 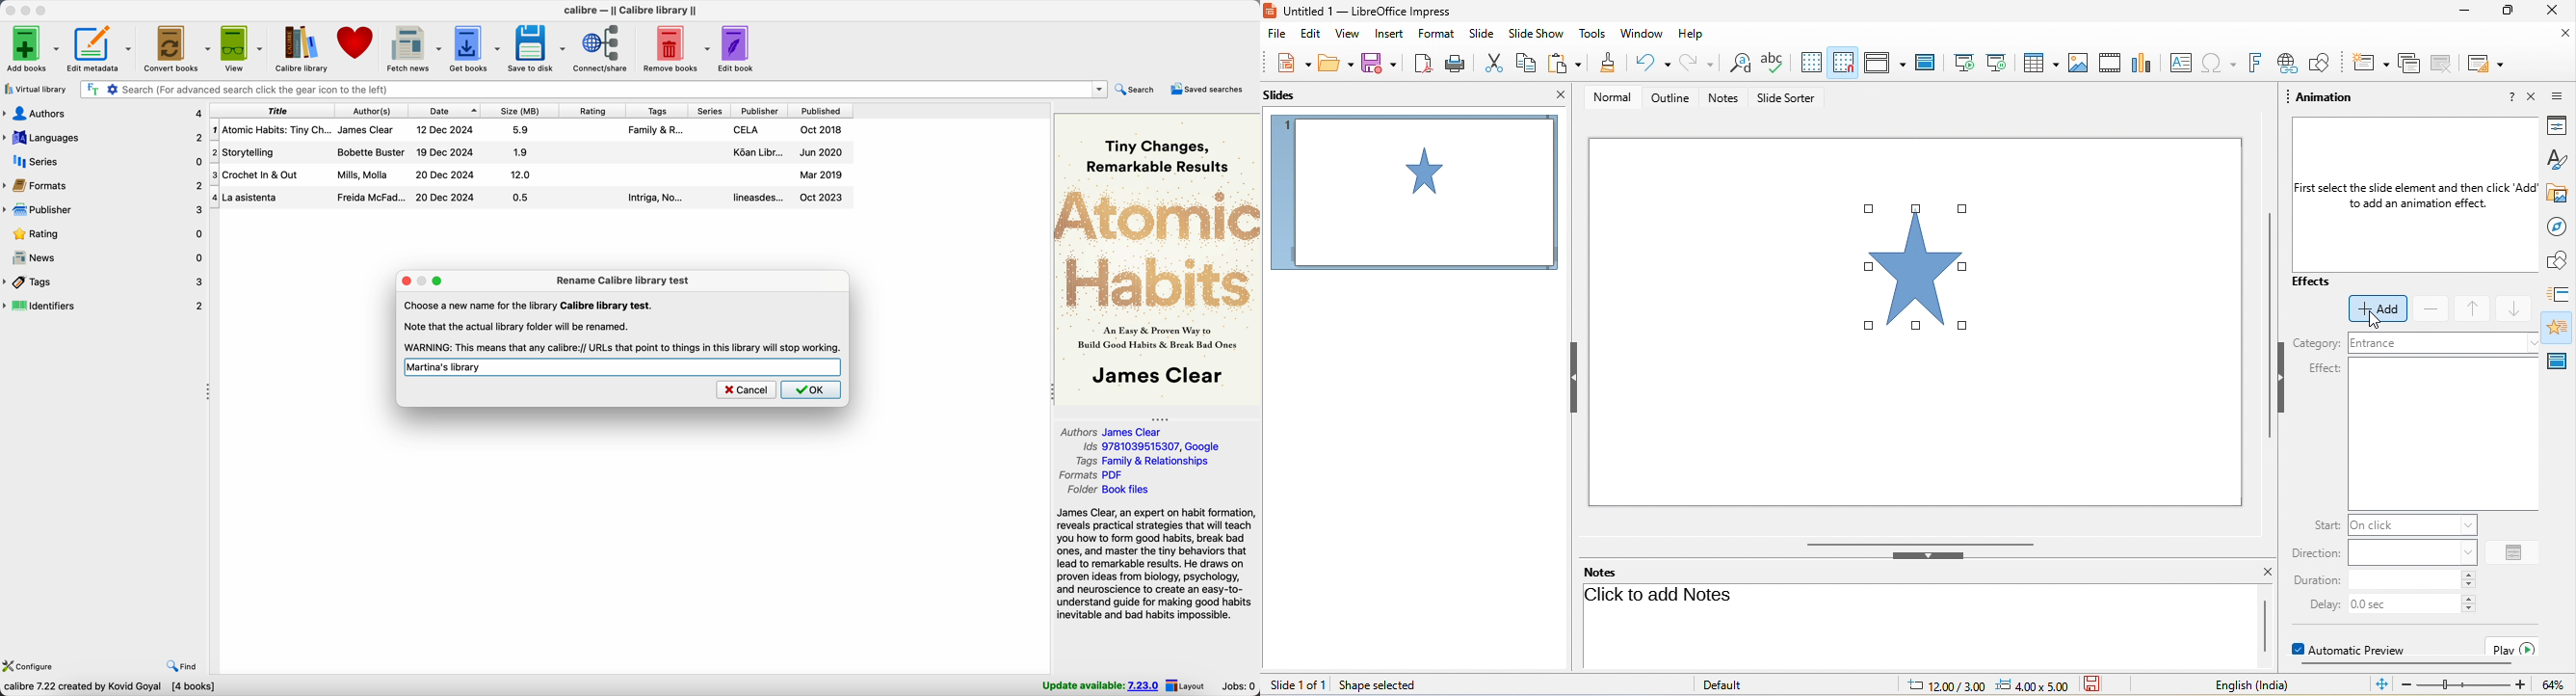 I want to click on print, so click(x=1459, y=63).